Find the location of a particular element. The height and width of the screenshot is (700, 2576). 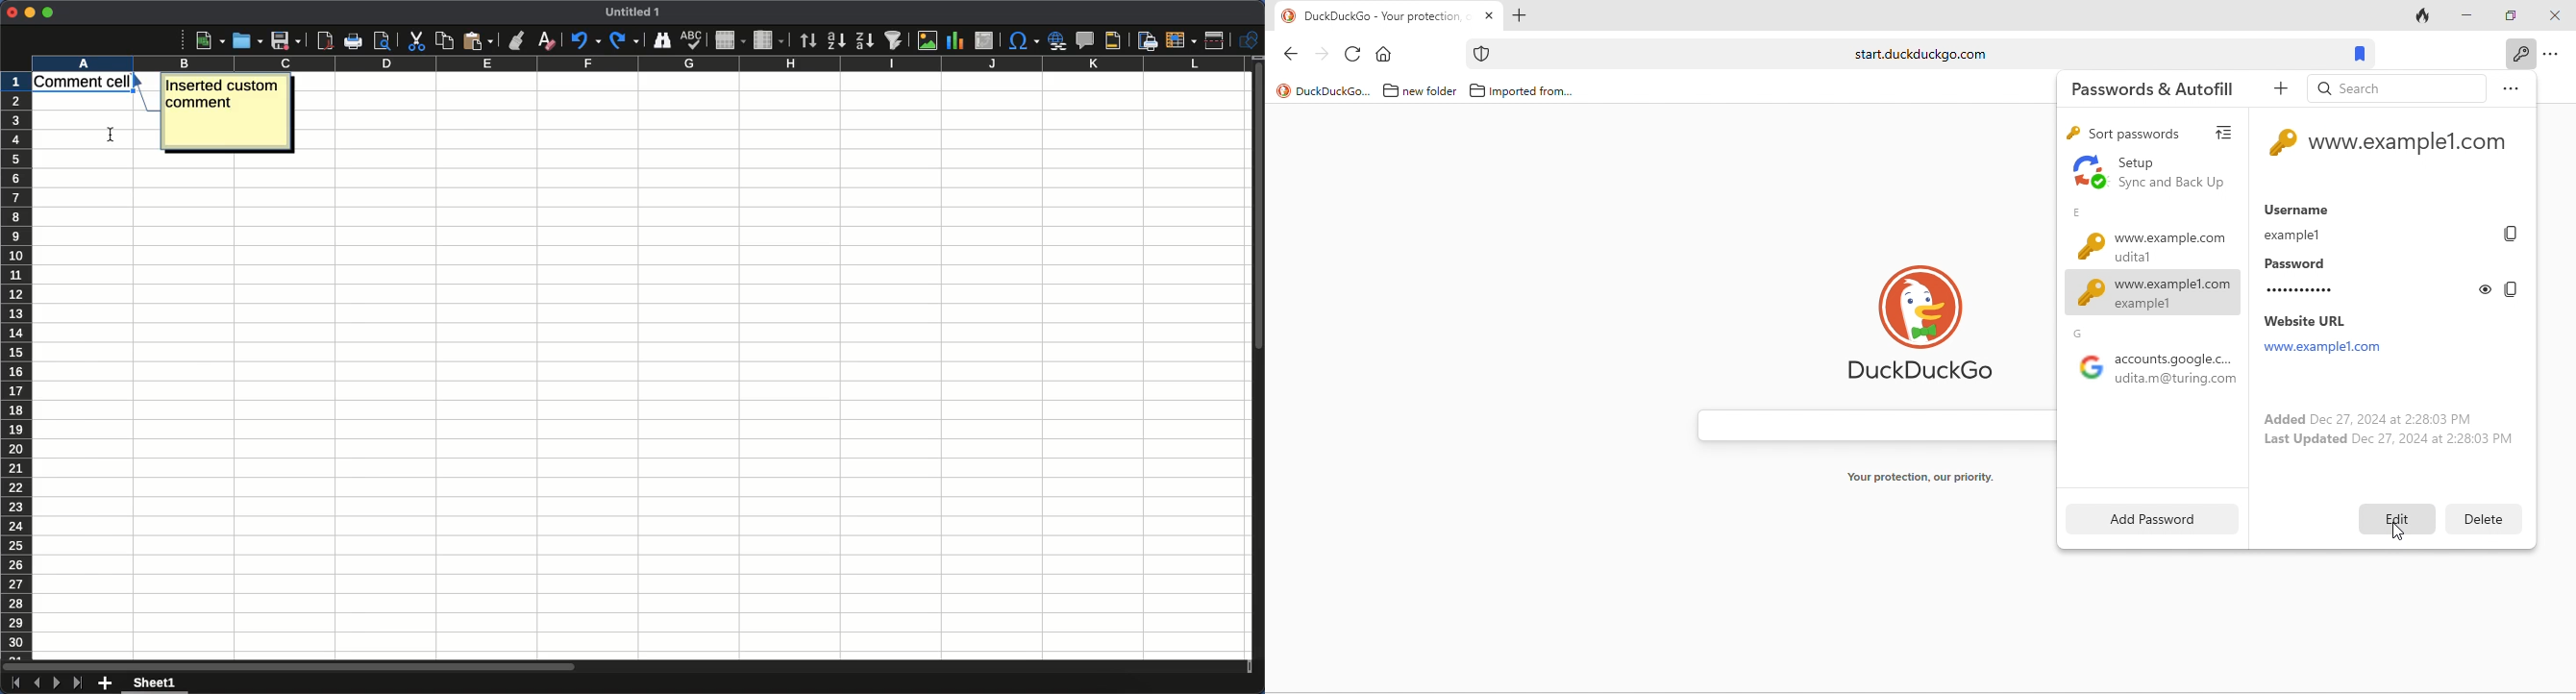

Add new sheet is located at coordinates (104, 683).